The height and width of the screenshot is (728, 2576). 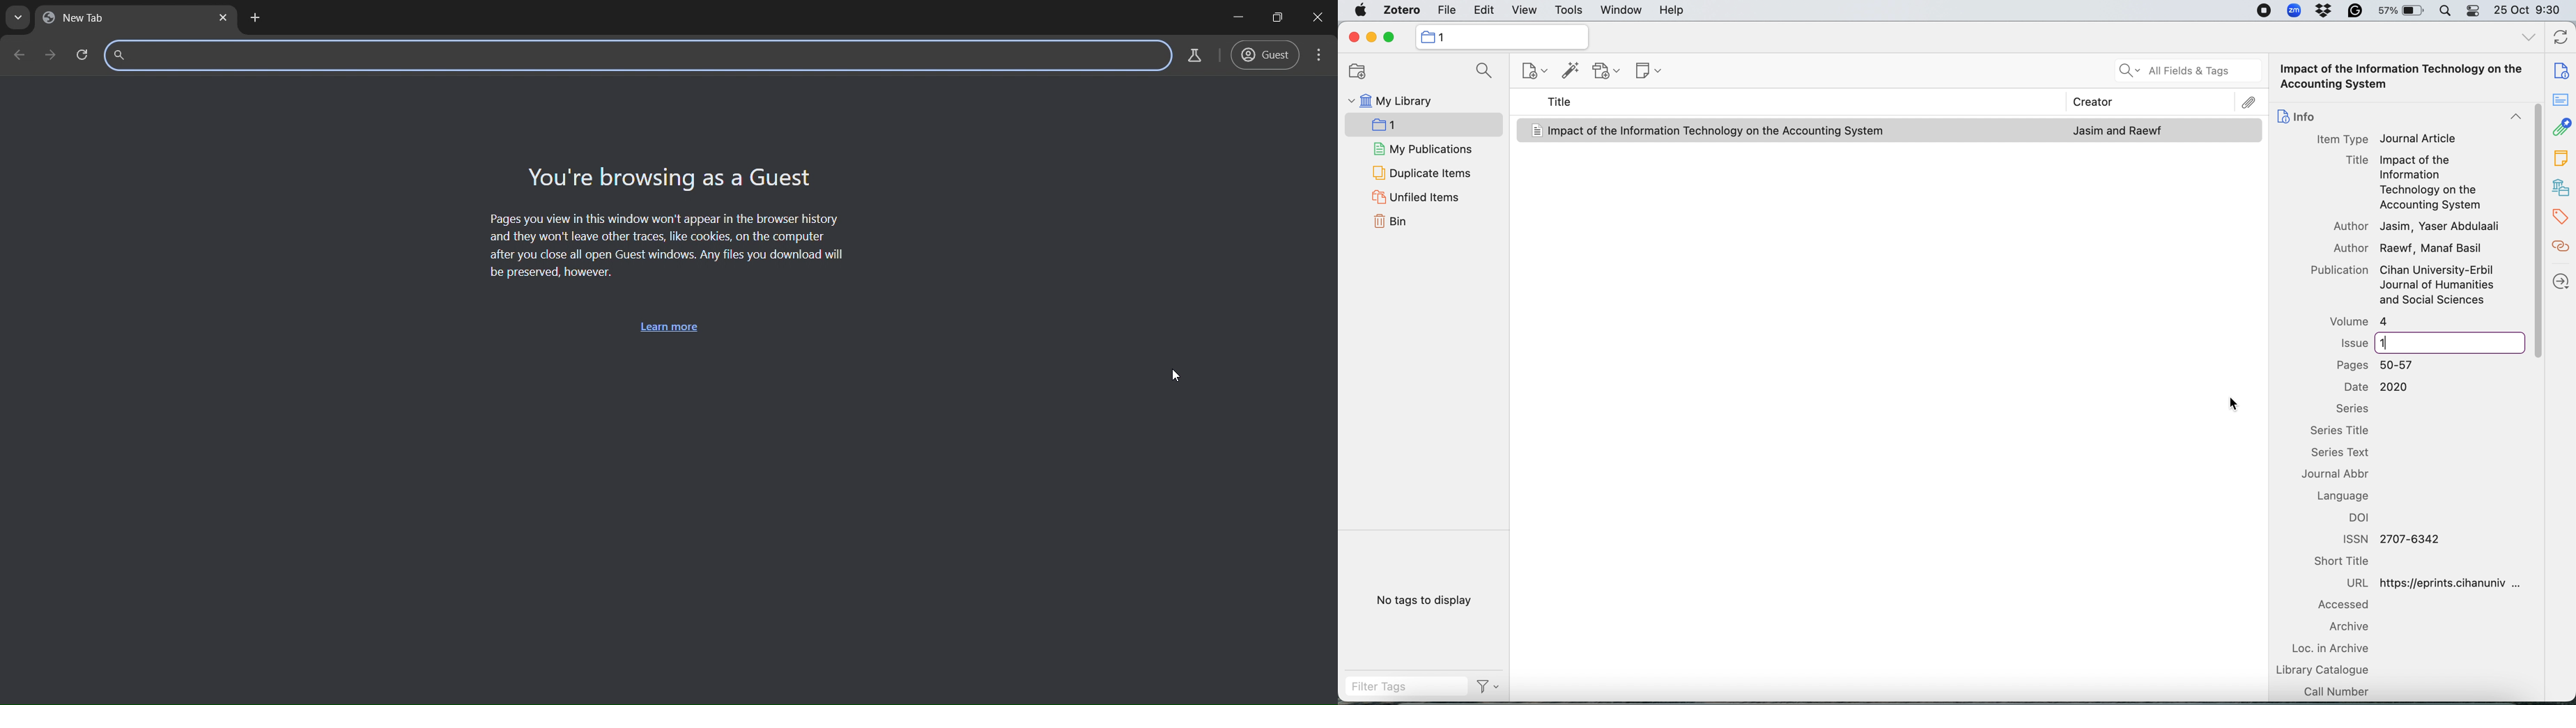 I want to click on loc in archive, so click(x=2333, y=649).